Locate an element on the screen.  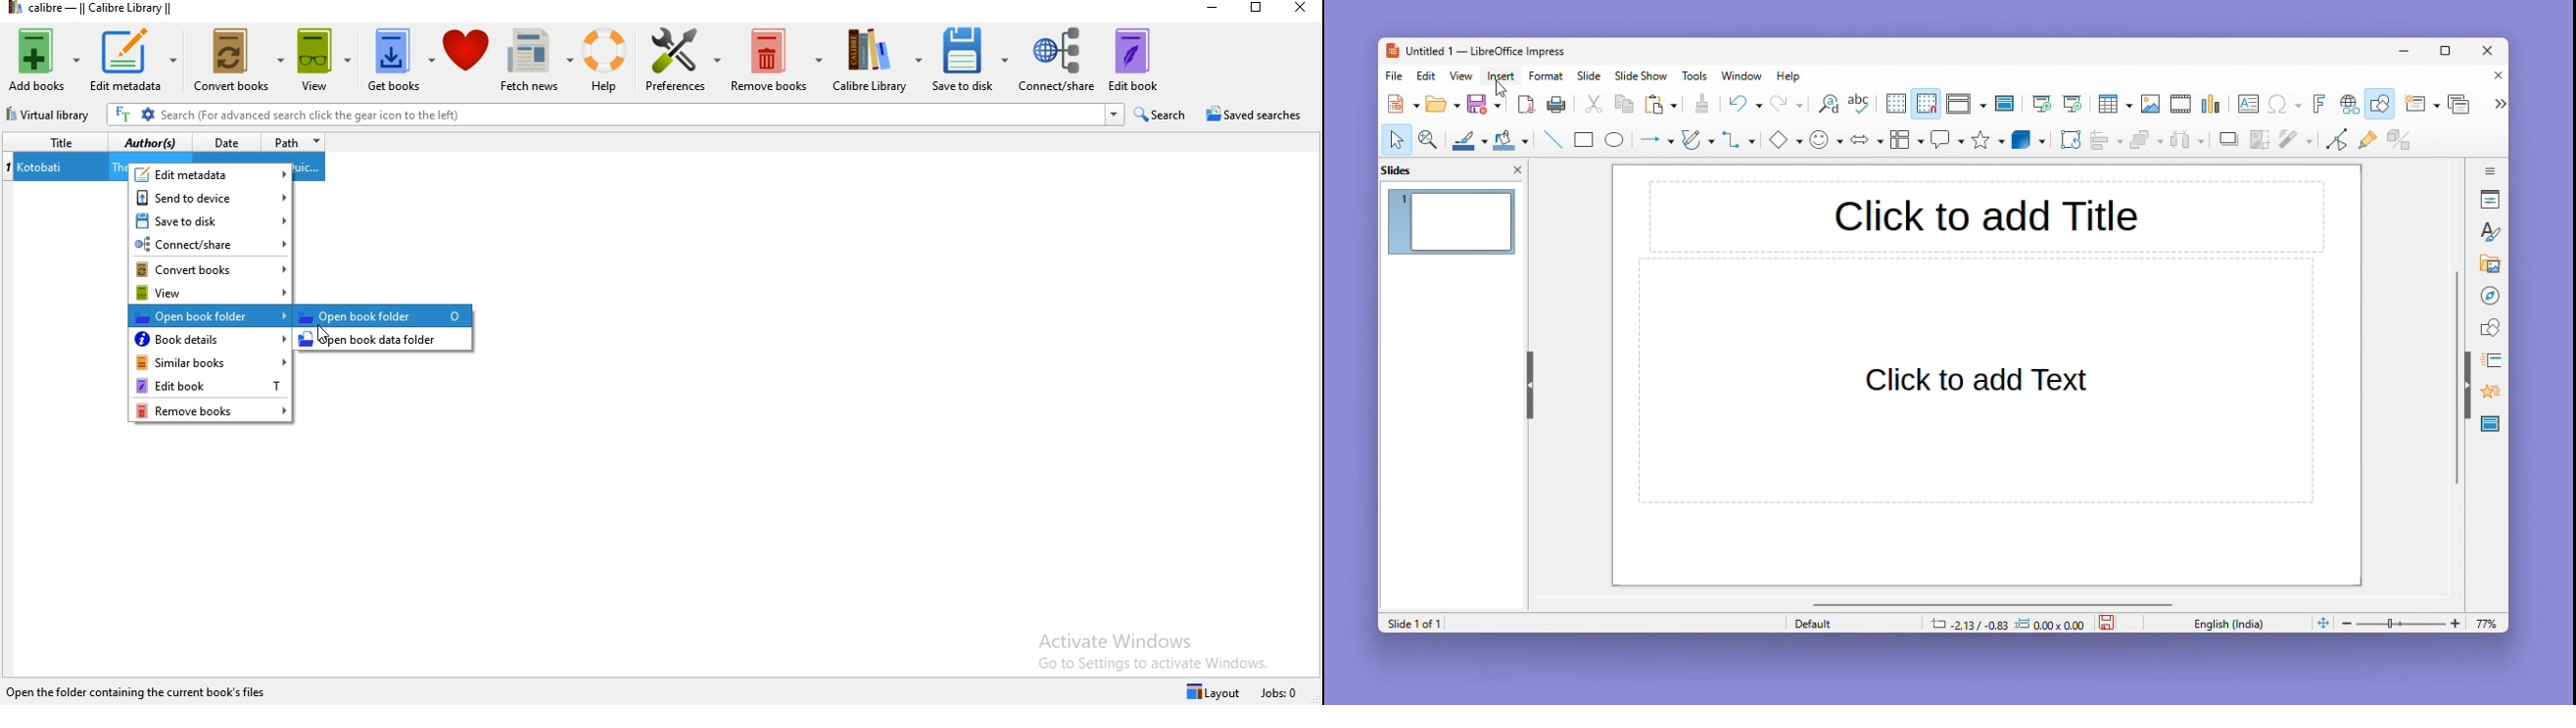
calibre library is located at coordinates (876, 63).